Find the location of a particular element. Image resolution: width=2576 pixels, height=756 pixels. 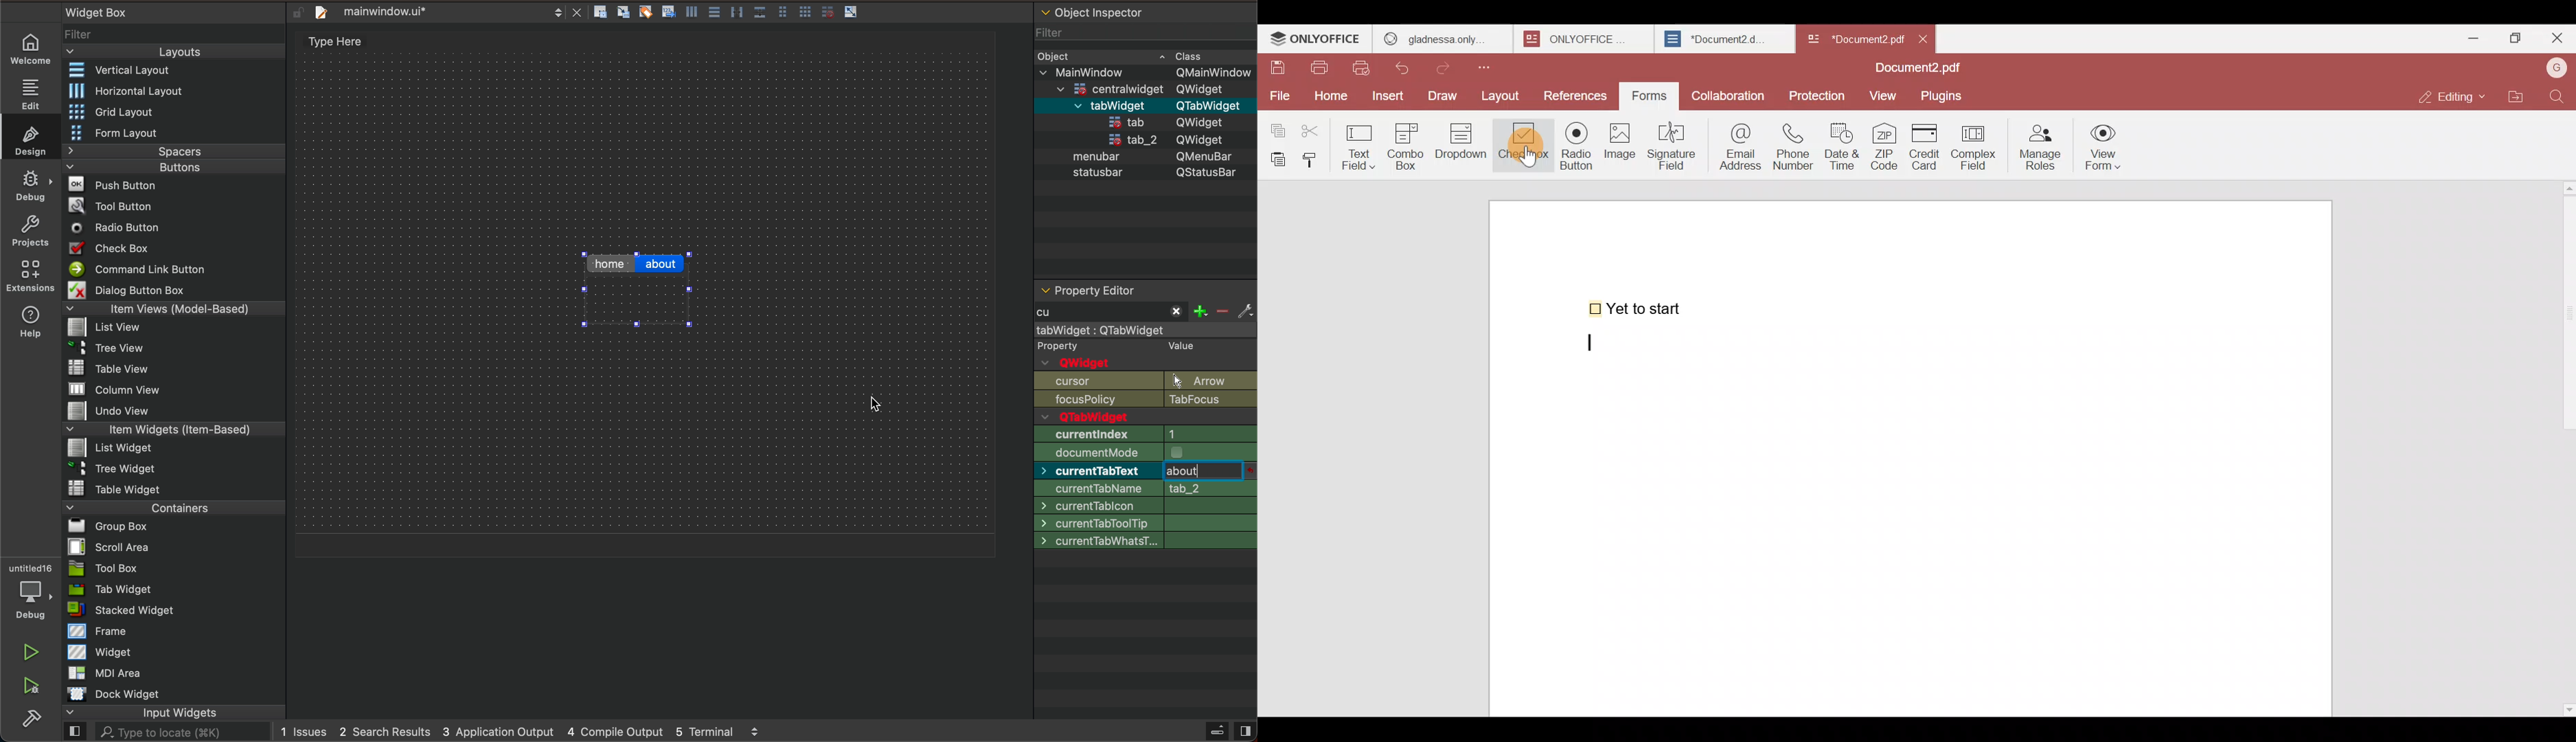

Phone number is located at coordinates (1794, 147).